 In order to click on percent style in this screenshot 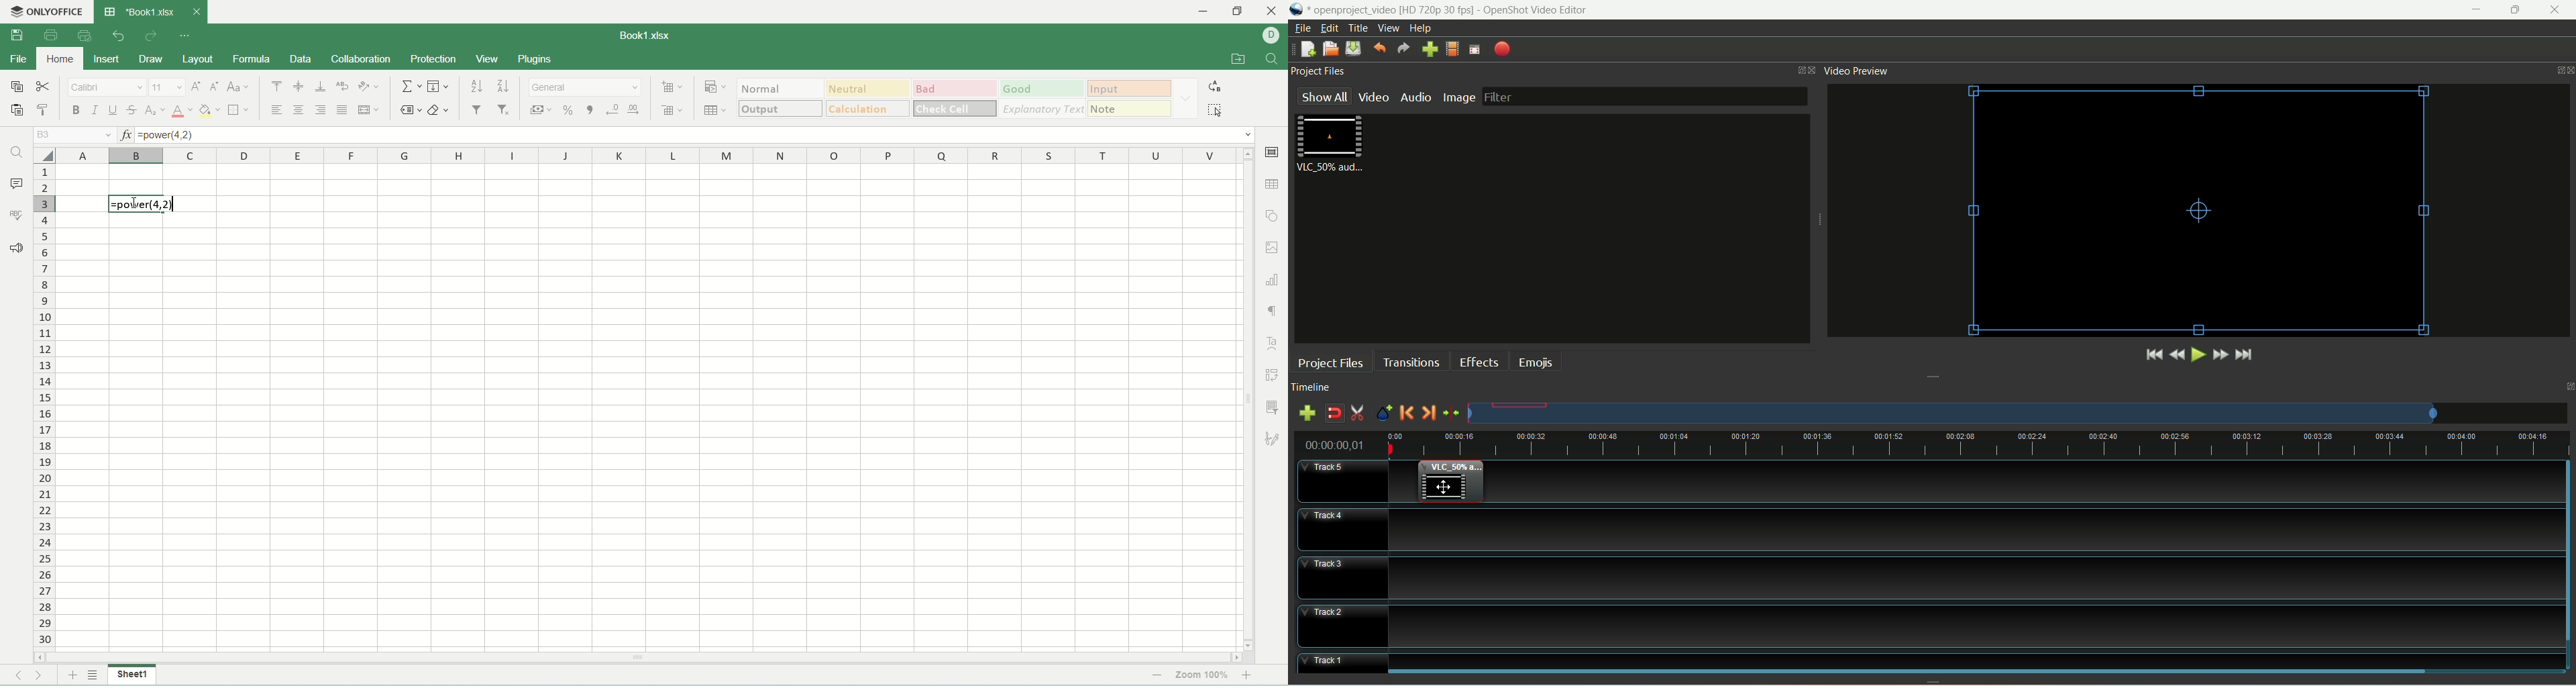, I will do `click(572, 110)`.